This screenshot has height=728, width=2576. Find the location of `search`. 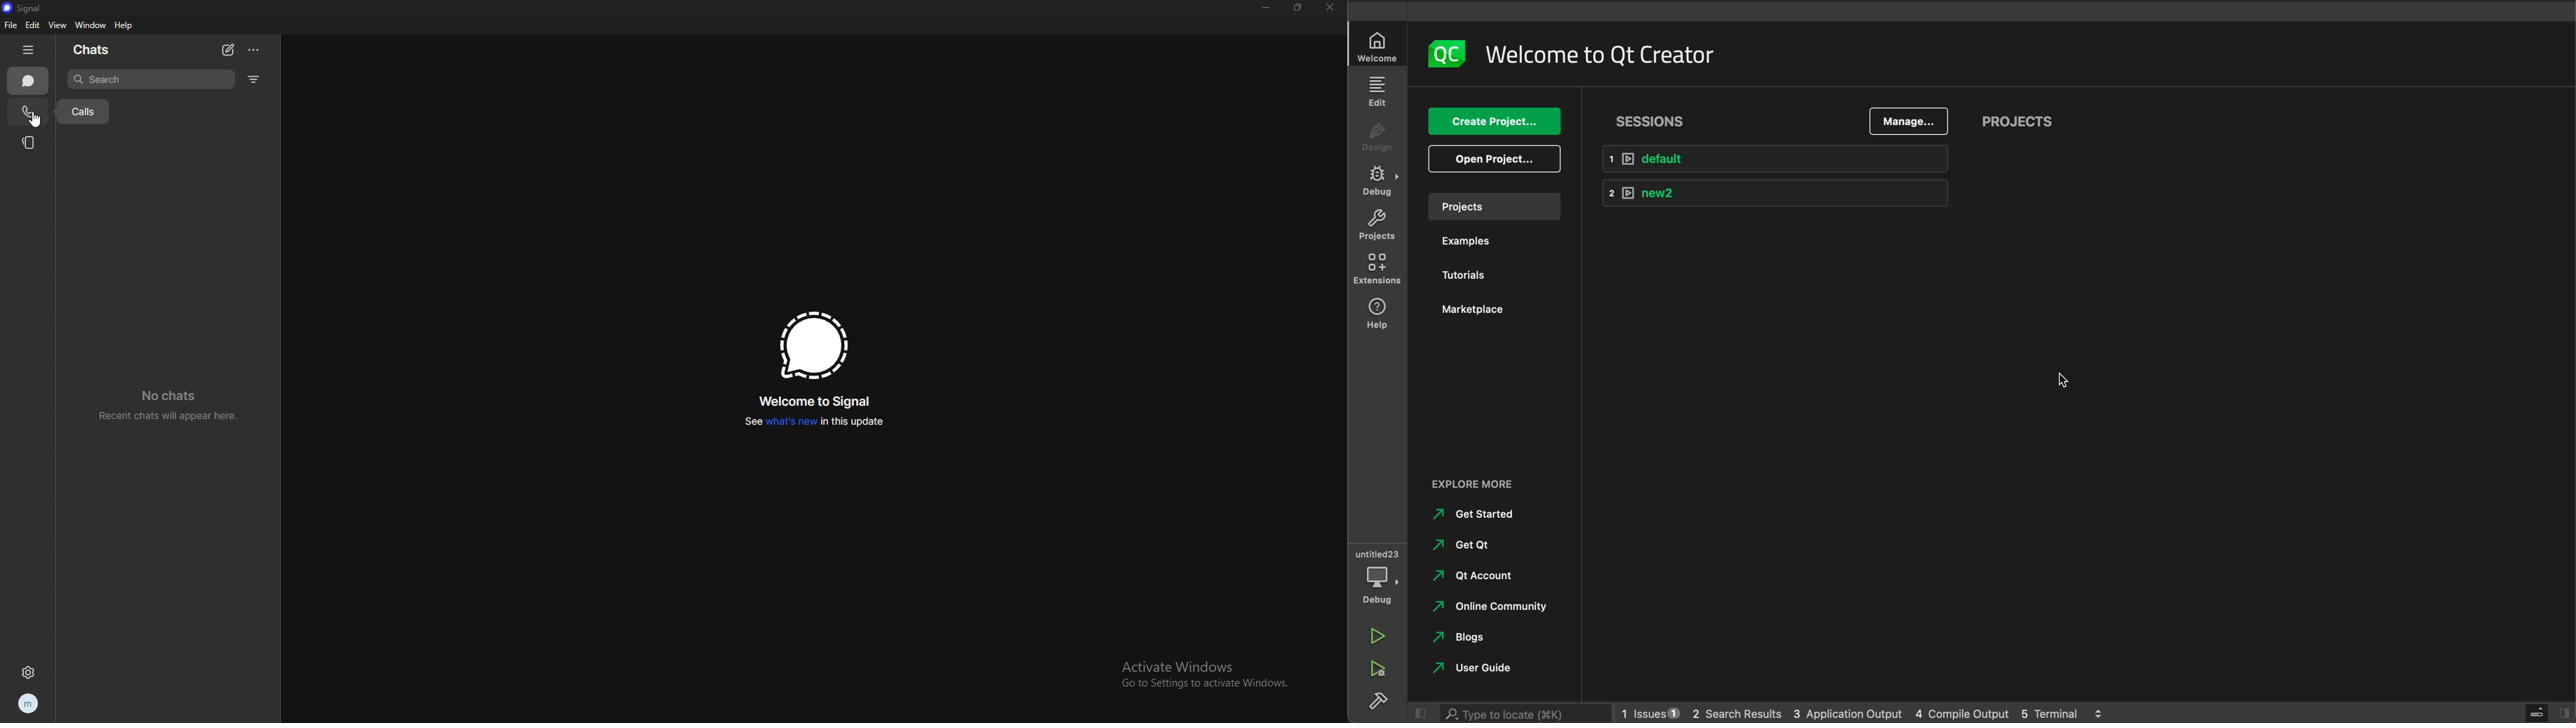

search is located at coordinates (152, 79).